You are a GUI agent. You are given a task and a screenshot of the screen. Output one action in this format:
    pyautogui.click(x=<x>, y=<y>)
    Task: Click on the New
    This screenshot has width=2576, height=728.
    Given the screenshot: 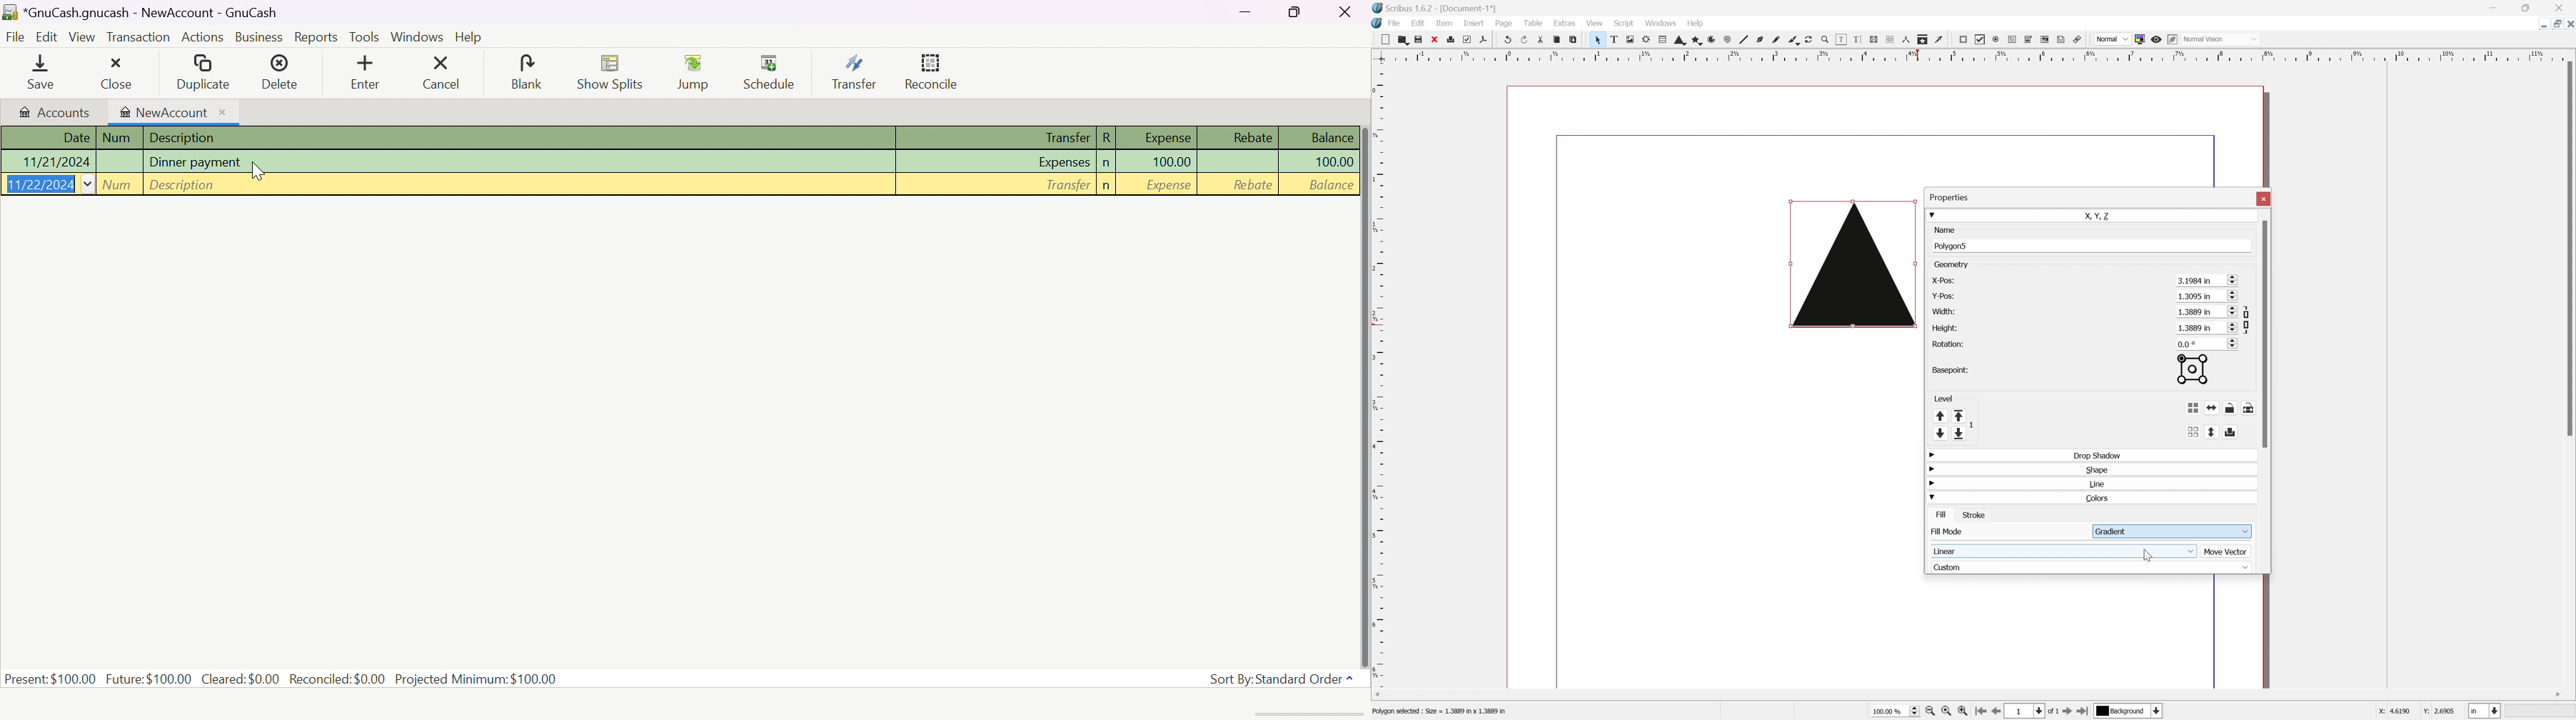 What is the action you would take?
    pyautogui.click(x=1384, y=40)
    